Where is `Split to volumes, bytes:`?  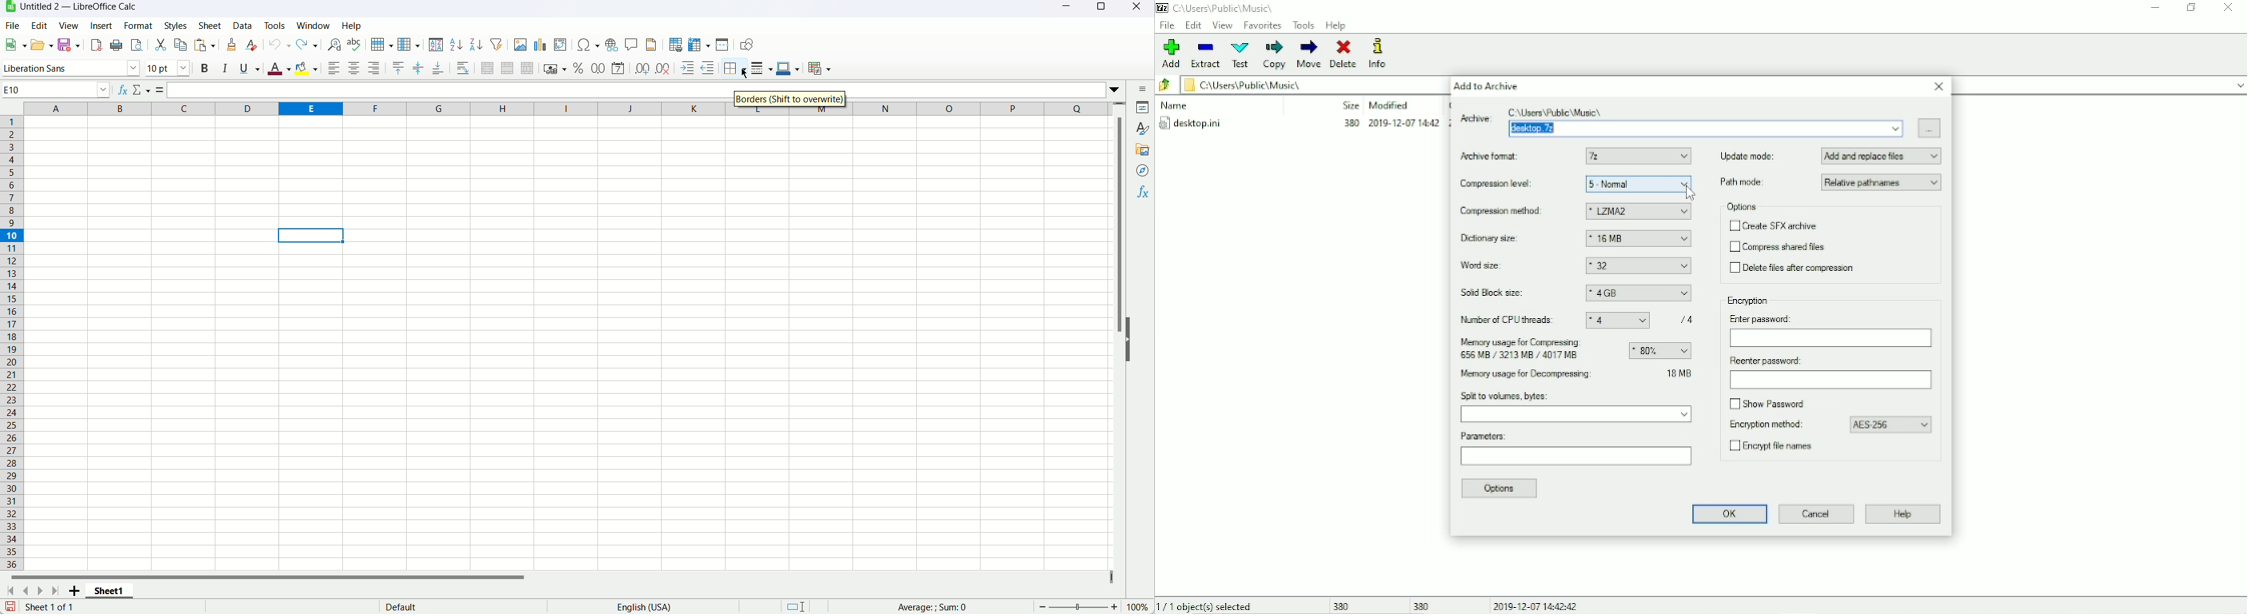 Split to volumes, bytes: is located at coordinates (1506, 396).